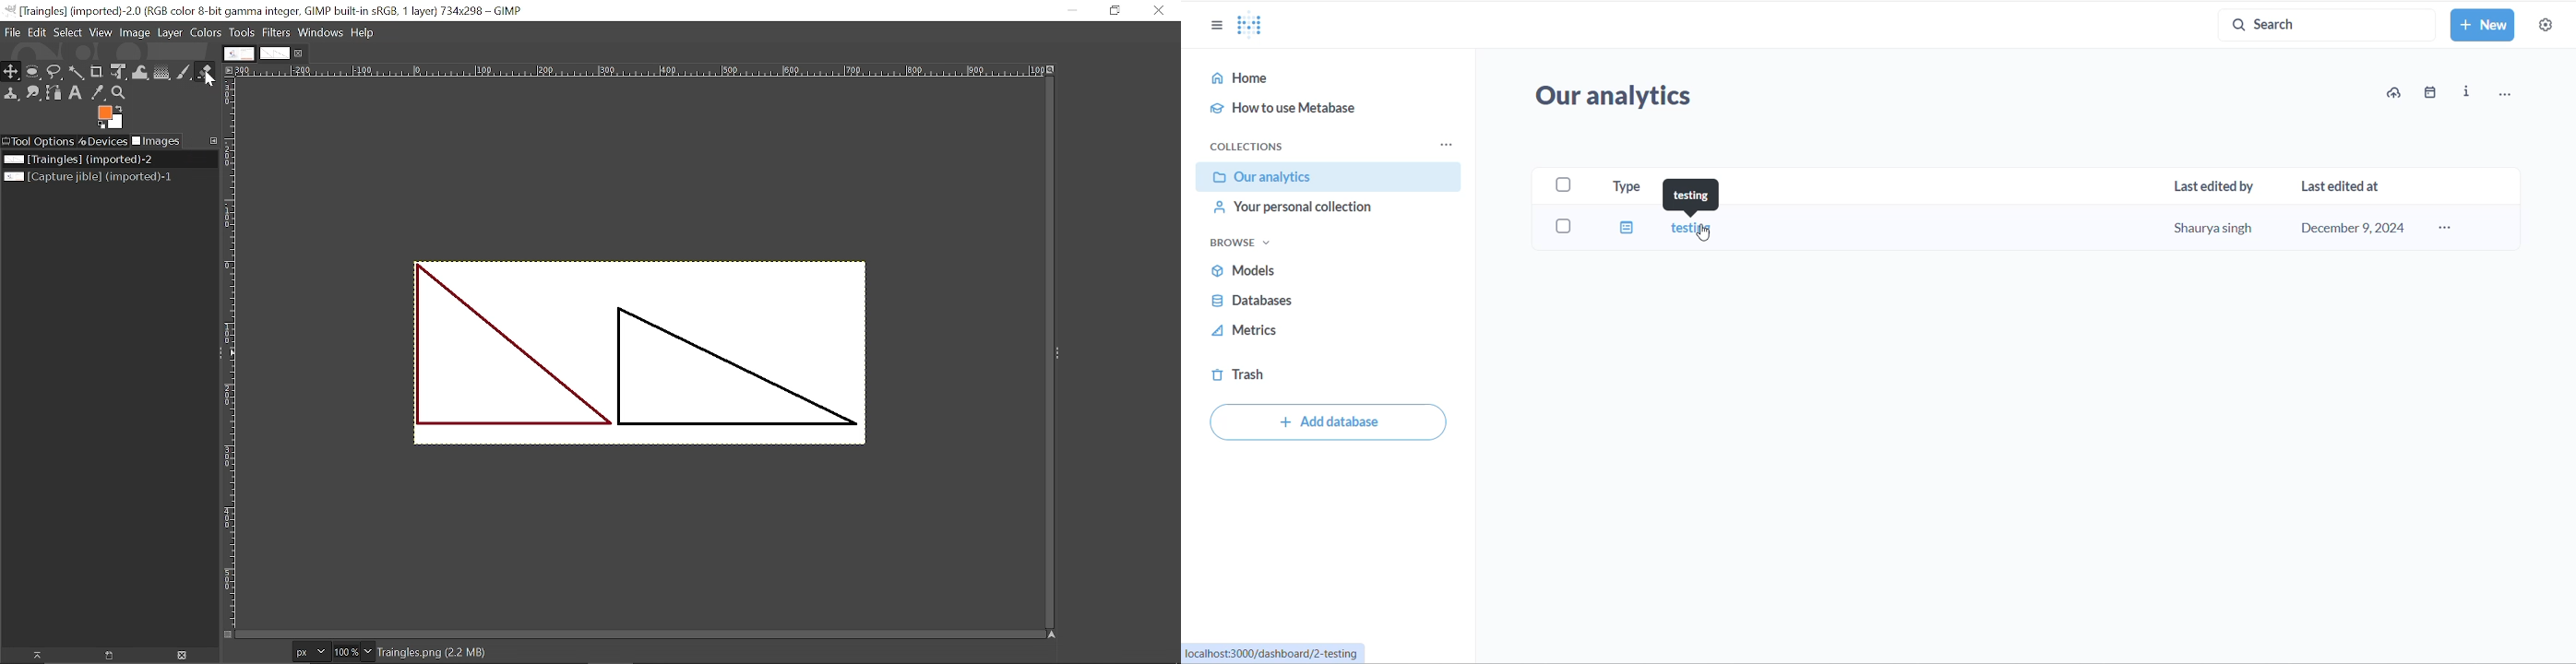  Describe the element at coordinates (54, 94) in the screenshot. I see `Path tool` at that location.